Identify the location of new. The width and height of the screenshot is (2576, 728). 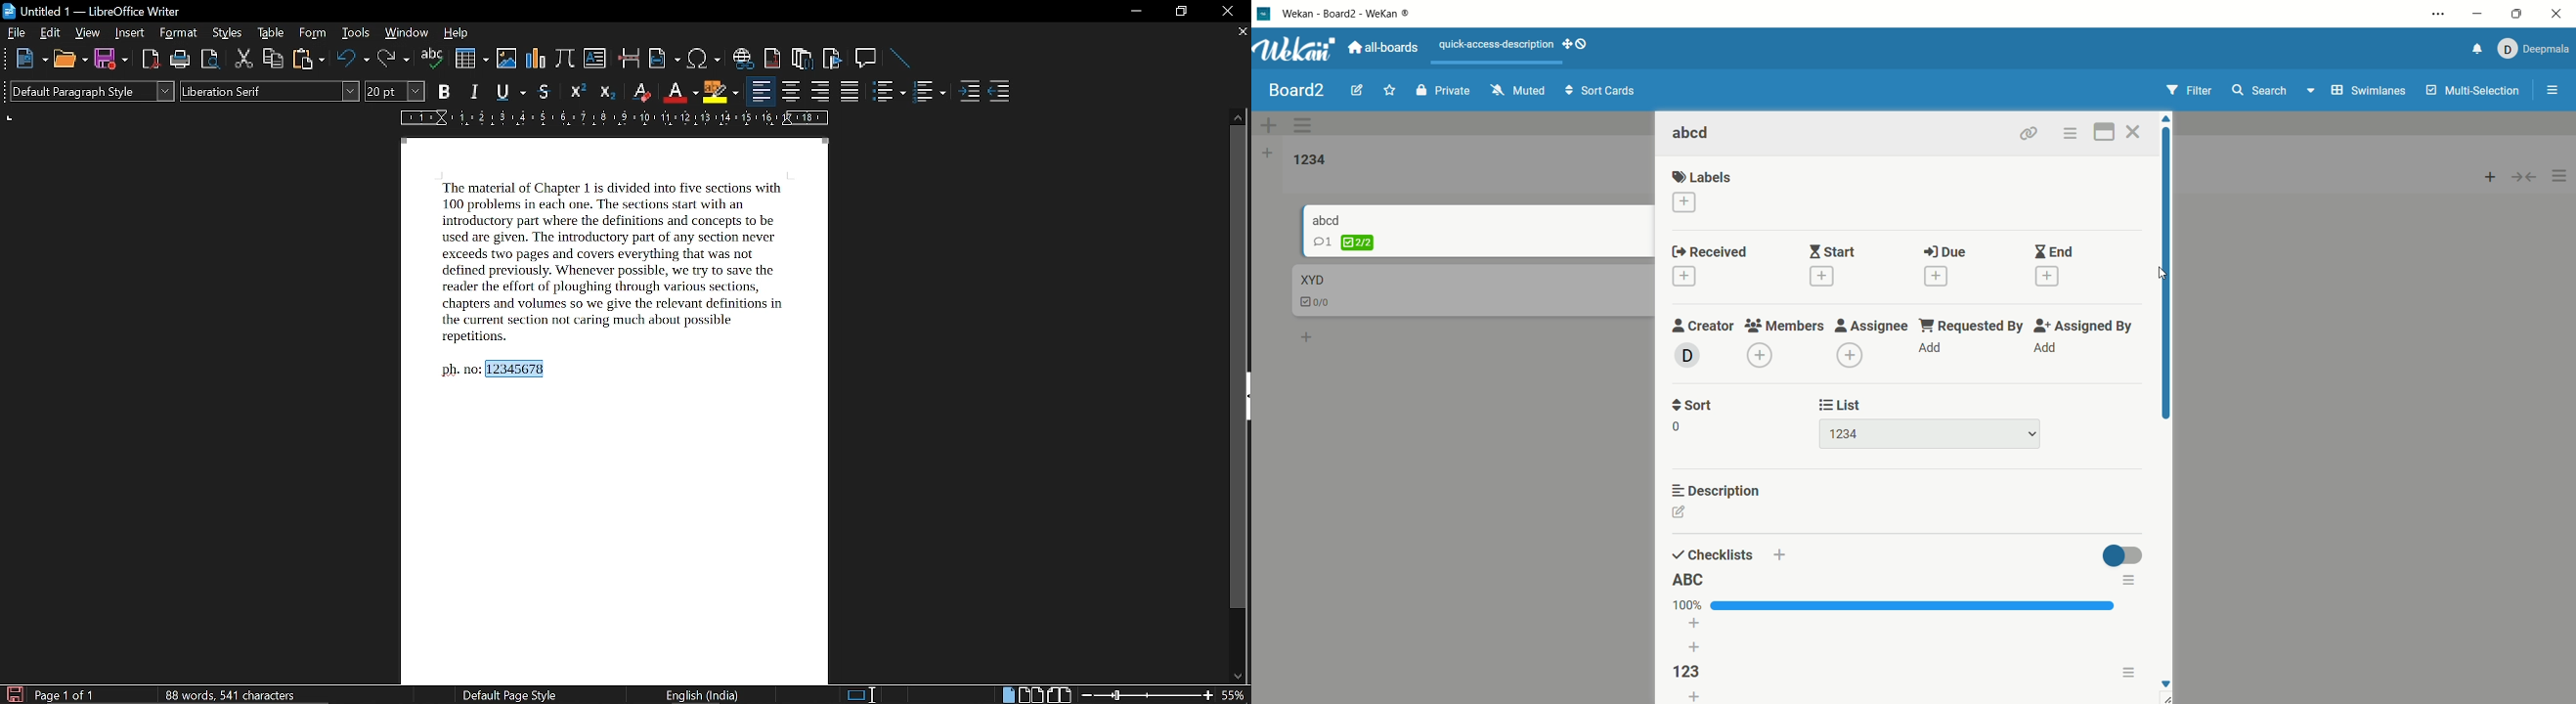
(32, 59).